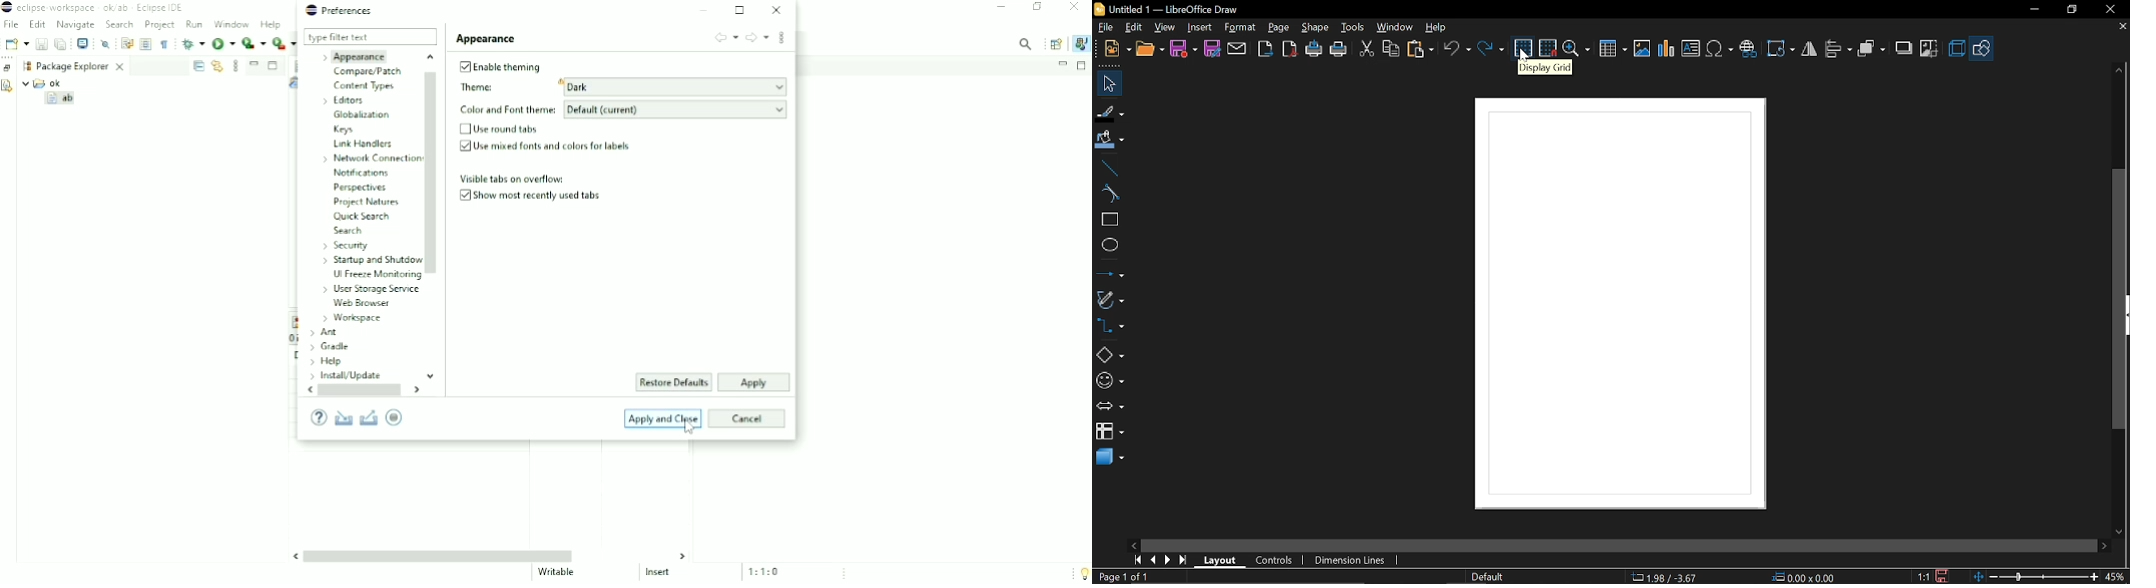 The height and width of the screenshot is (588, 2156). I want to click on Run Last Tool, so click(285, 44).